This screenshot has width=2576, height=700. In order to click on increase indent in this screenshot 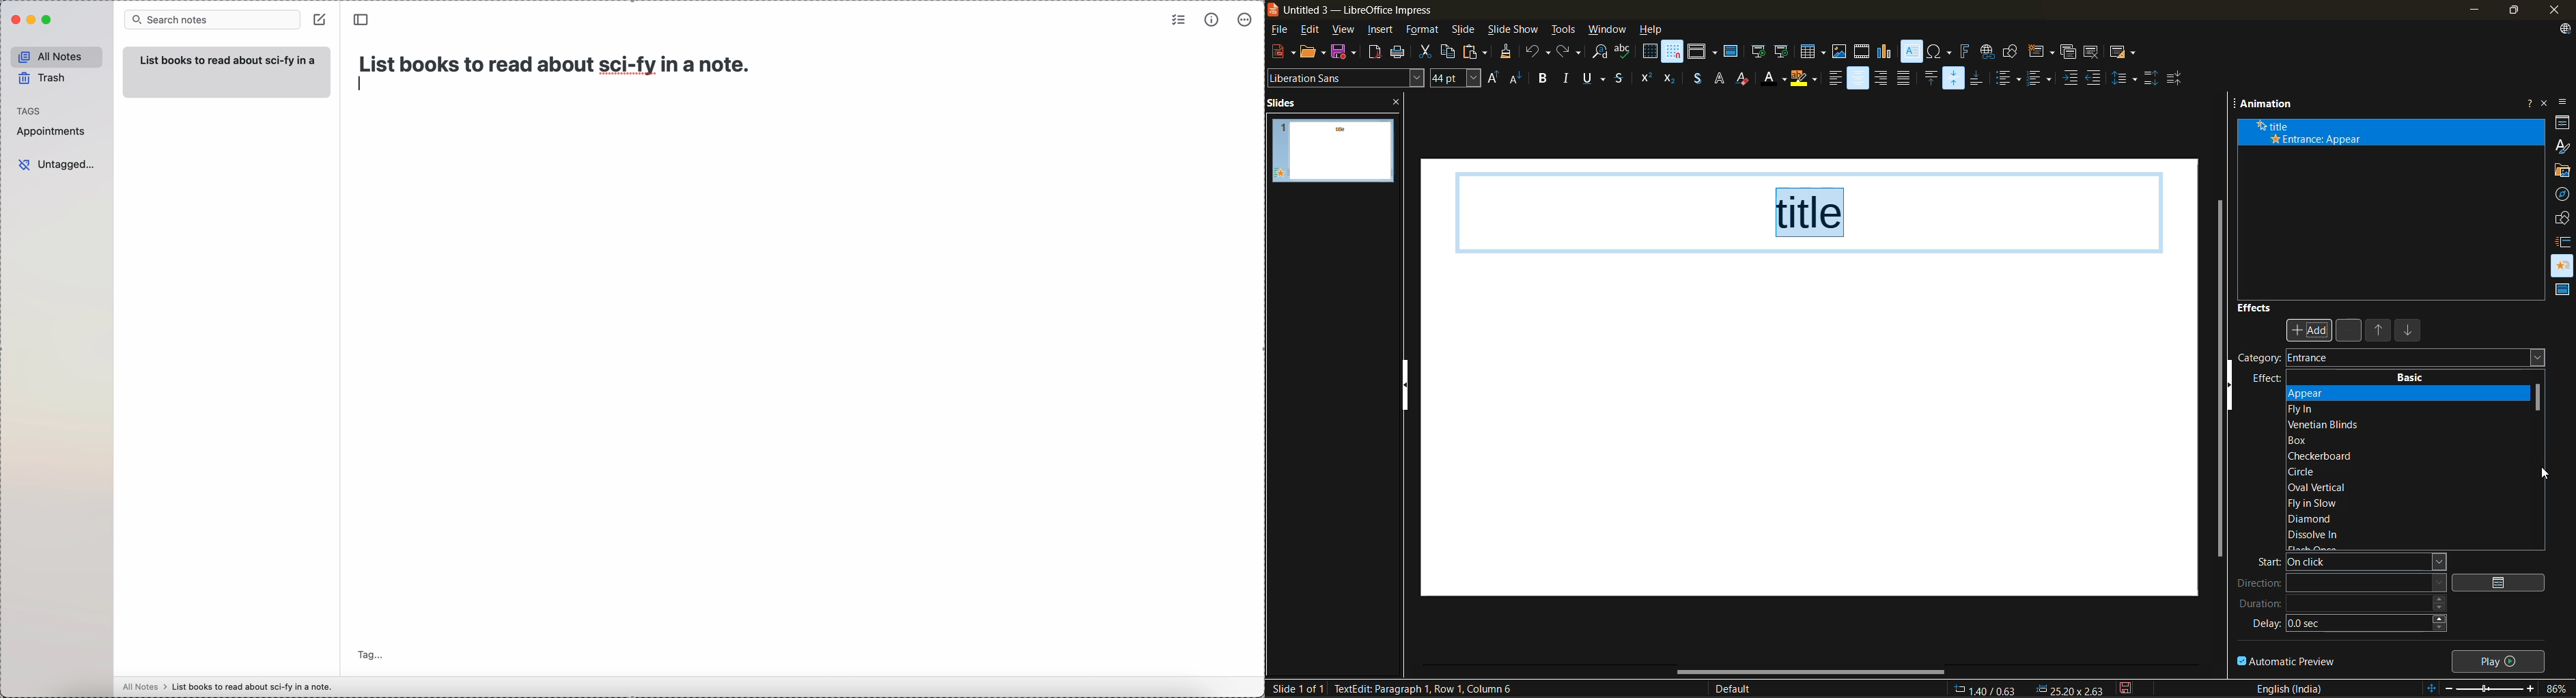, I will do `click(2071, 79)`.